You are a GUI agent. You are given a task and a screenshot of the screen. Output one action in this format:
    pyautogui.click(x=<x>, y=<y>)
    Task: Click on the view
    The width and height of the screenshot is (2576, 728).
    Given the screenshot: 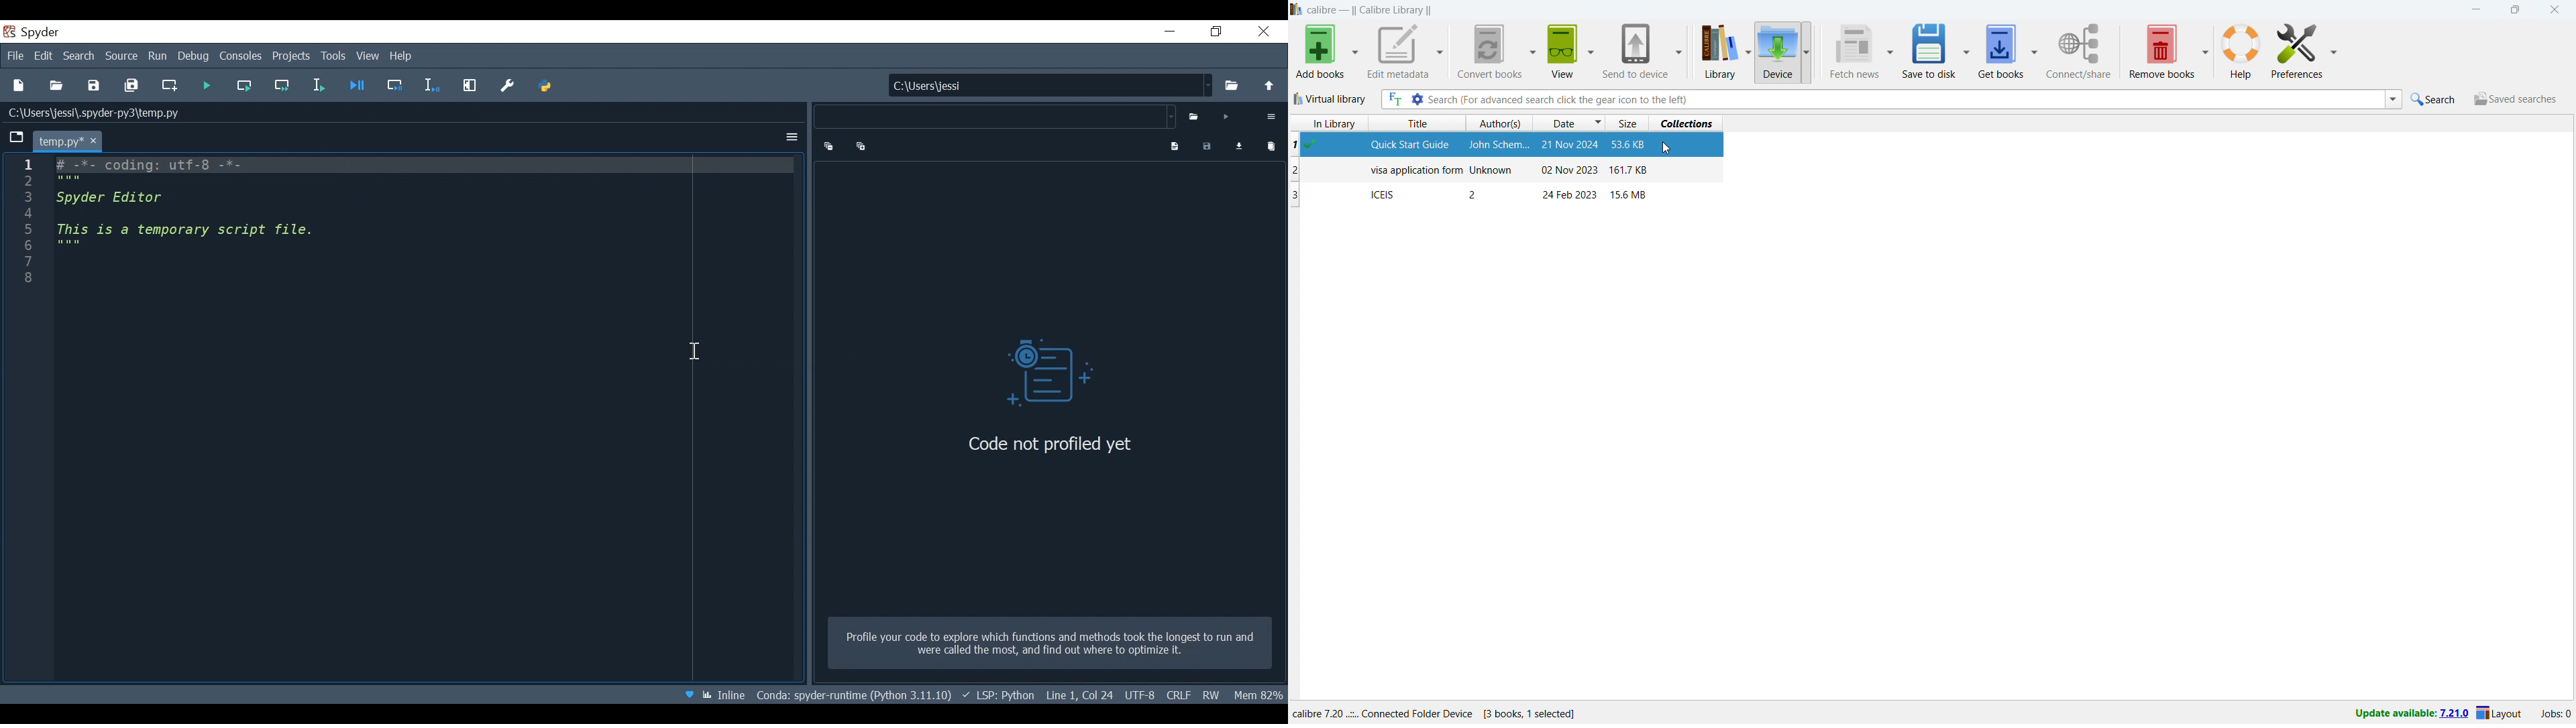 What is the action you would take?
    pyautogui.click(x=1562, y=51)
    